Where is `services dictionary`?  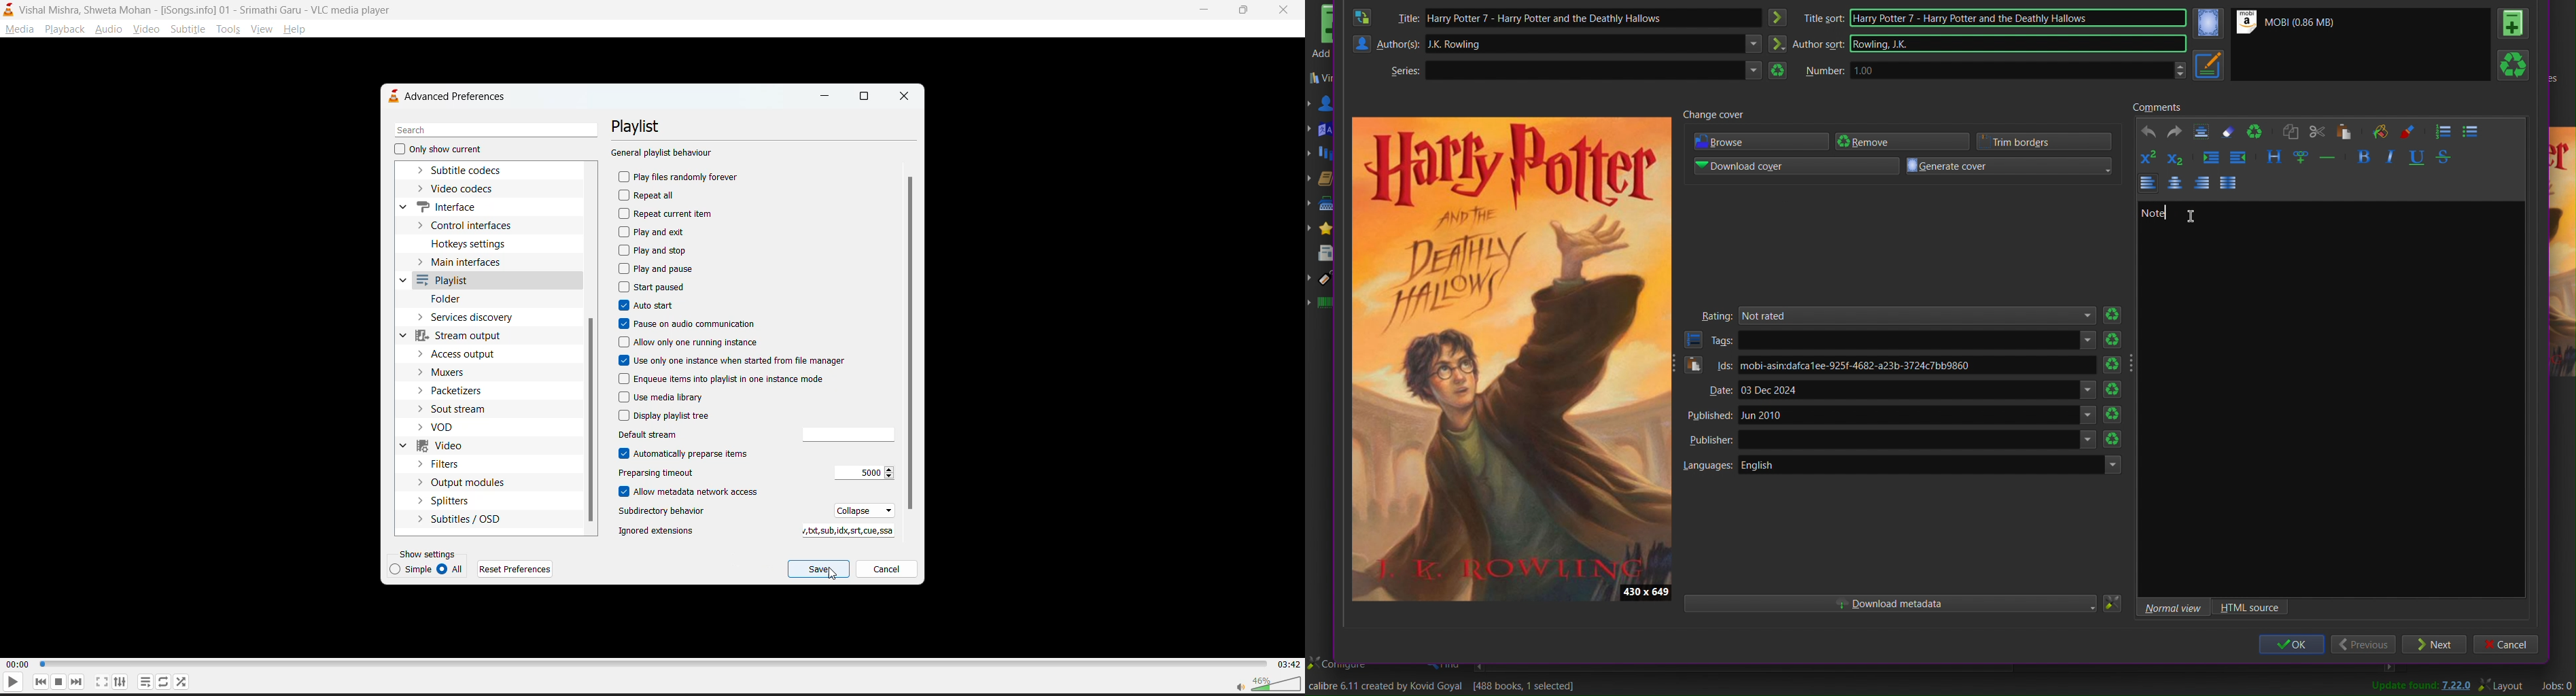
services dictionary is located at coordinates (477, 319).